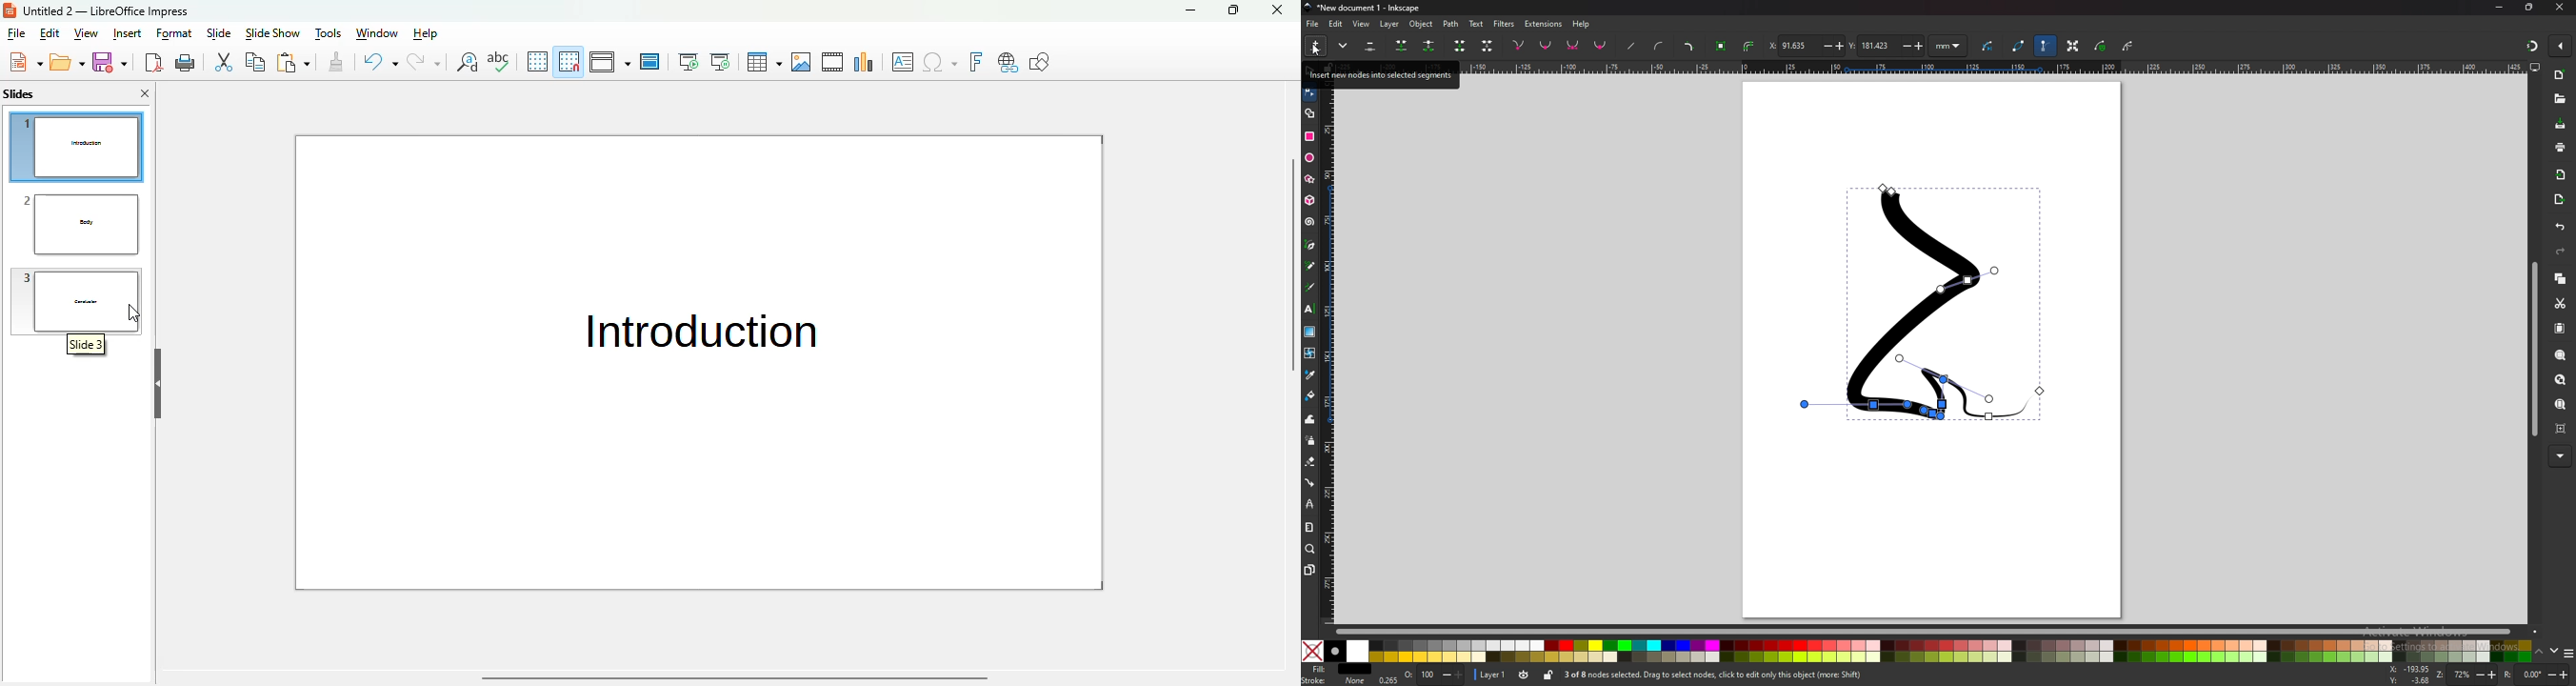 The image size is (2576, 700). Describe the element at coordinates (2560, 99) in the screenshot. I see `open` at that location.